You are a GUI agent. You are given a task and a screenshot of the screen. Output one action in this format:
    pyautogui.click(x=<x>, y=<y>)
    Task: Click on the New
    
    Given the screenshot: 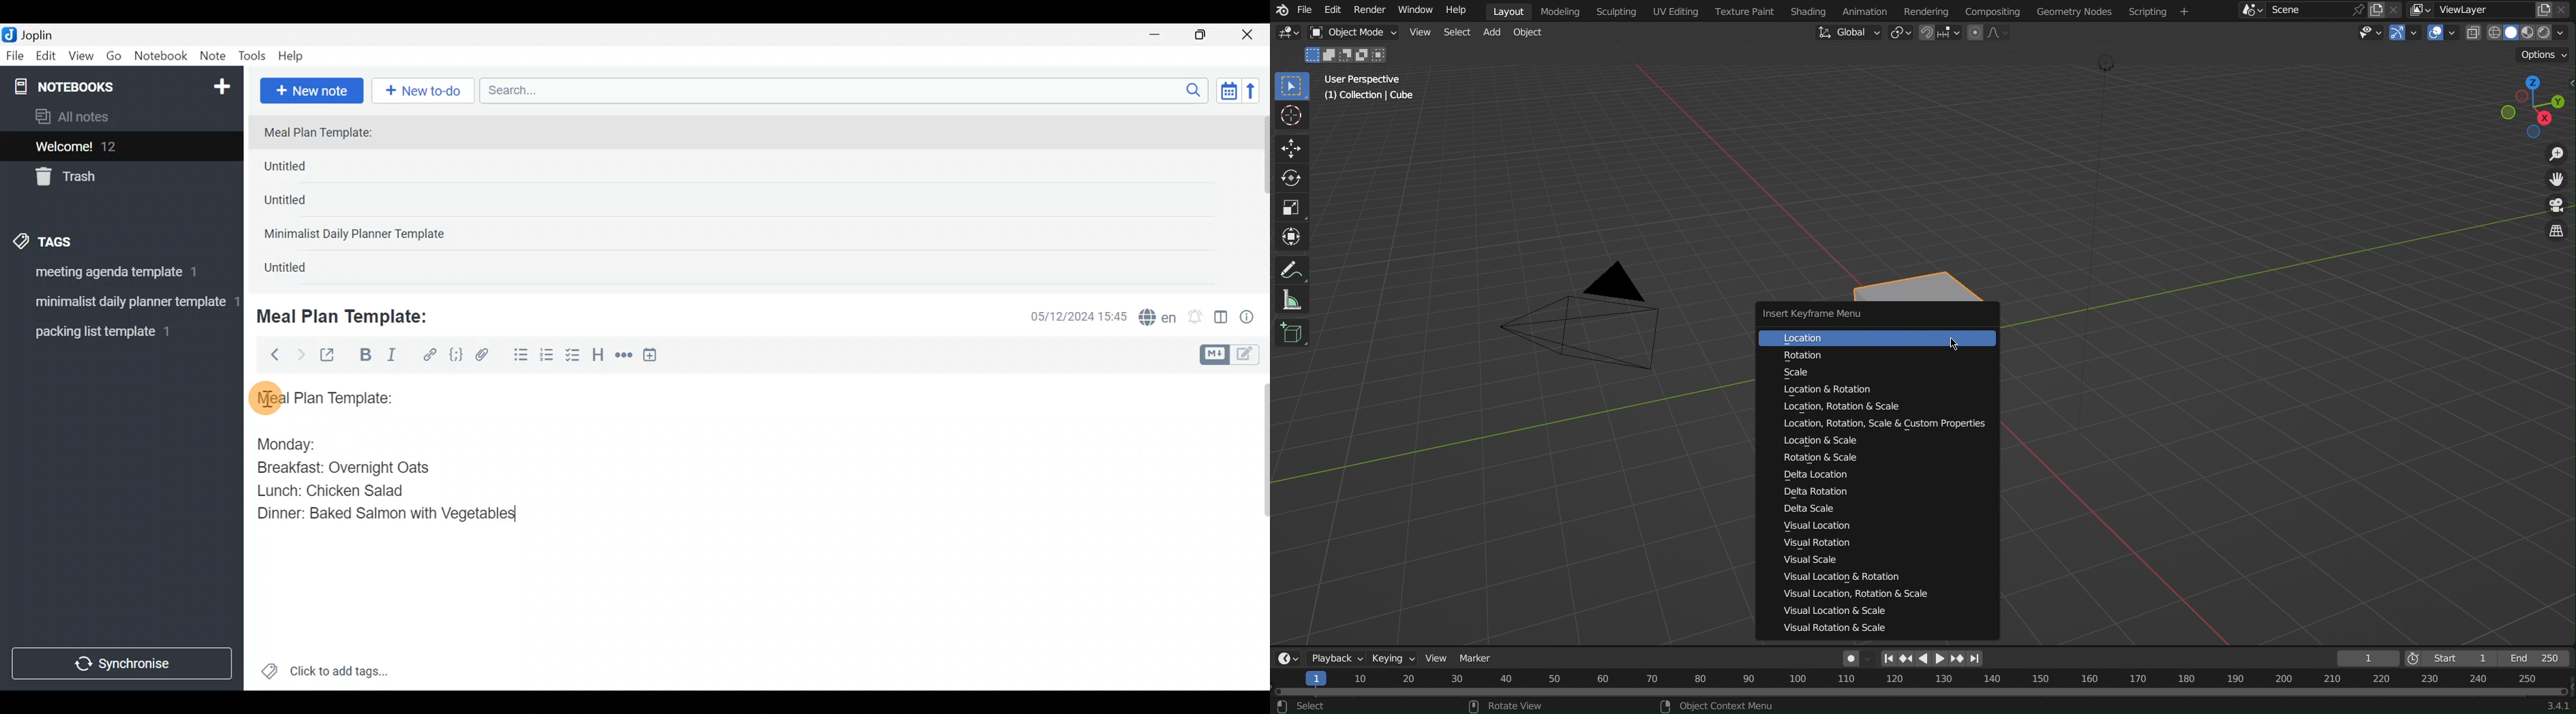 What is the action you would take?
    pyautogui.click(x=221, y=84)
    